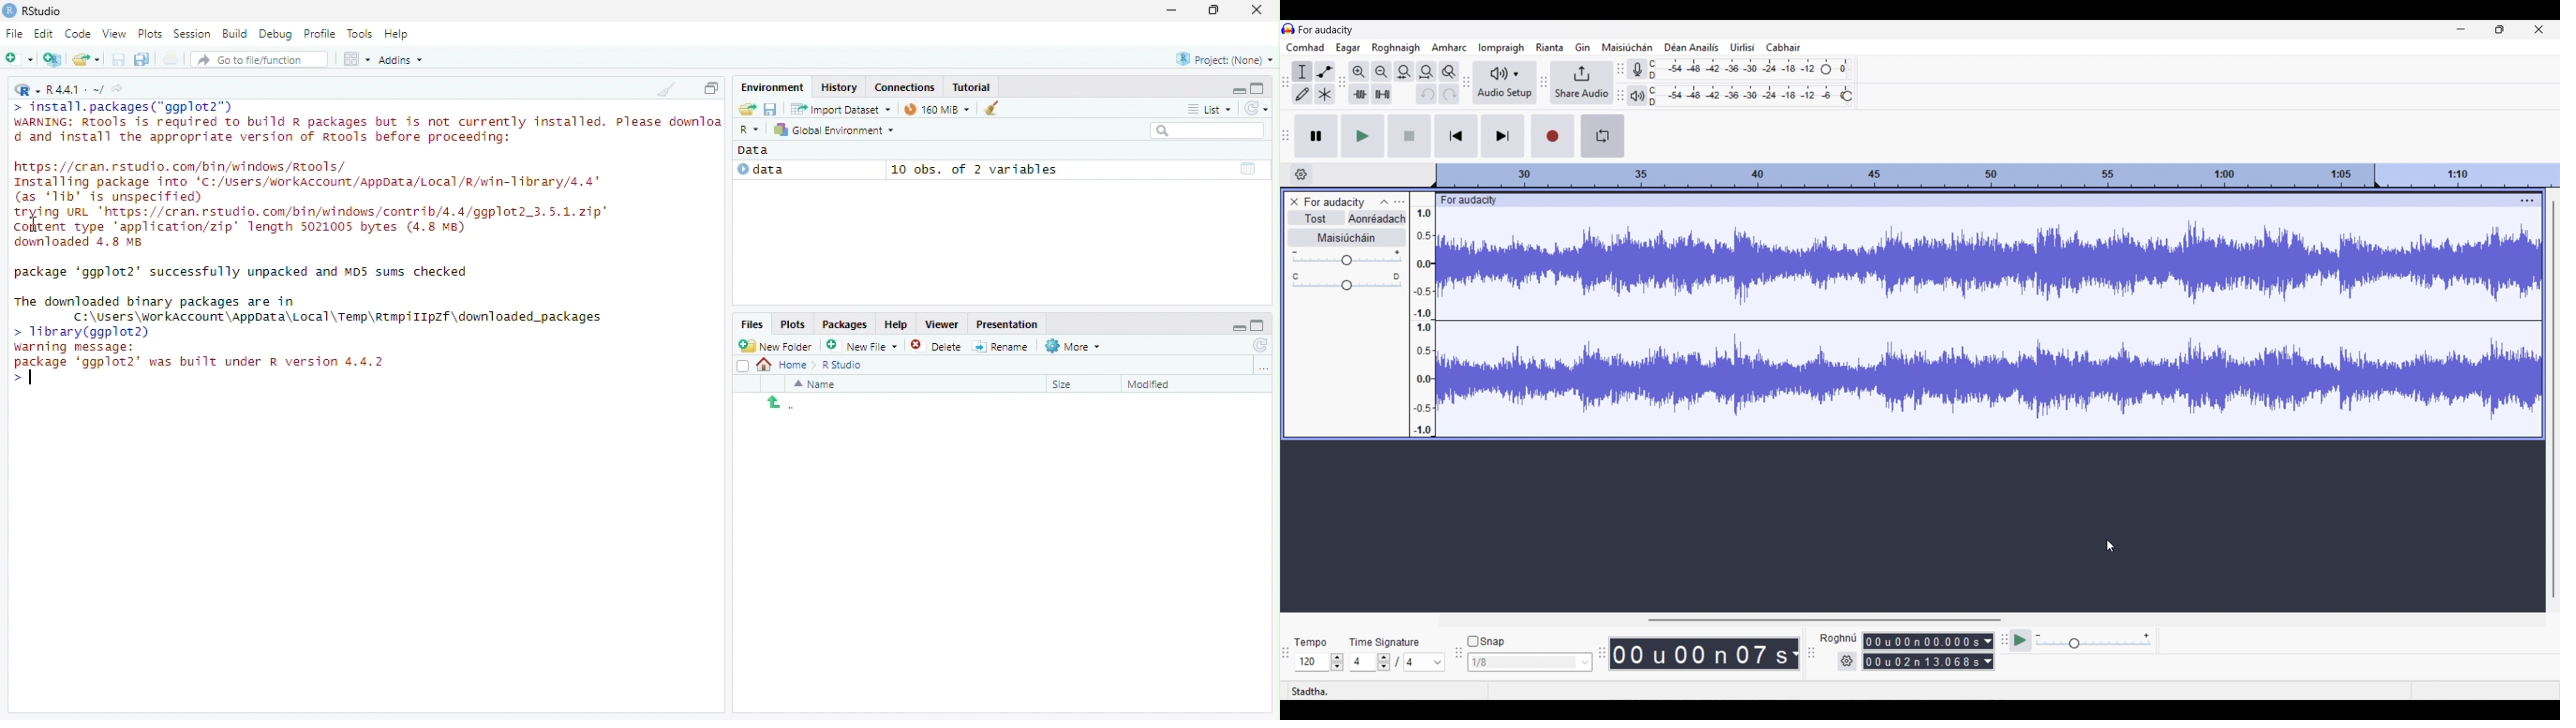 The image size is (2576, 728). I want to click on Skip/Select to start, so click(1457, 136).